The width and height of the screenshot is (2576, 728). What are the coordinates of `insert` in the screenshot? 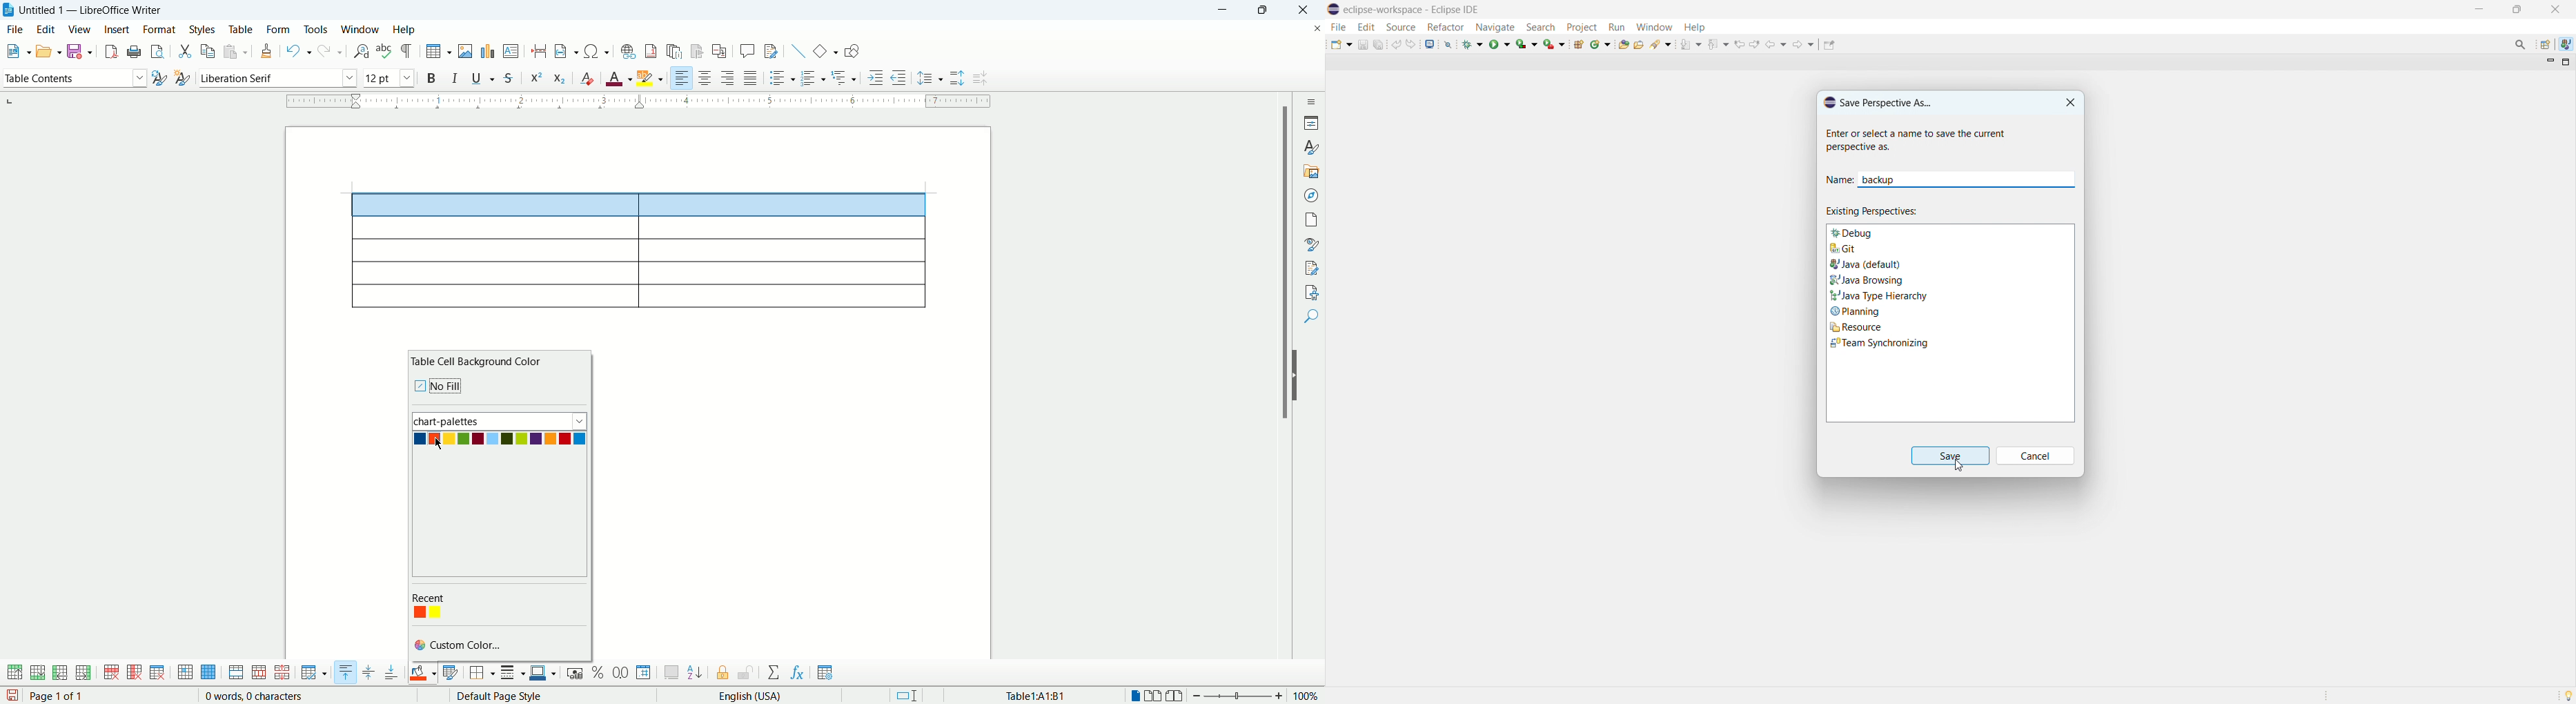 It's located at (118, 29).